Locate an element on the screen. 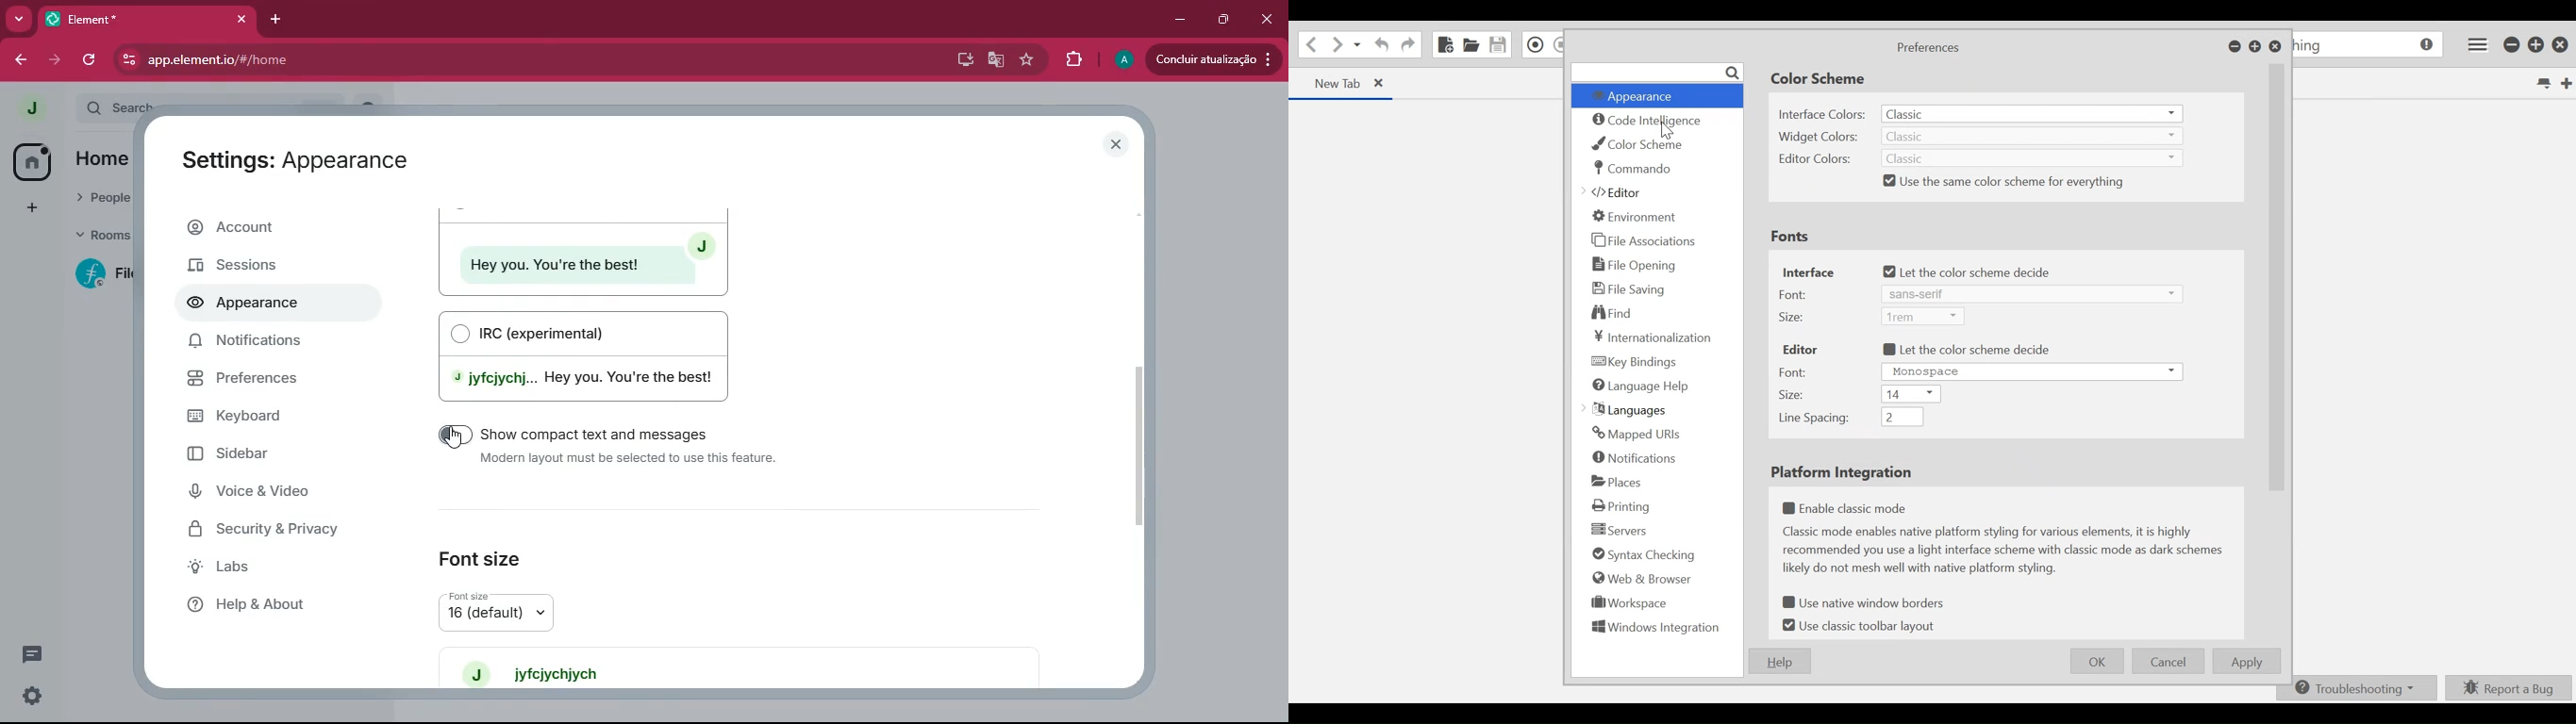 Image resolution: width=2576 pixels, height=728 pixels. maximize is located at coordinates (2537, 46).